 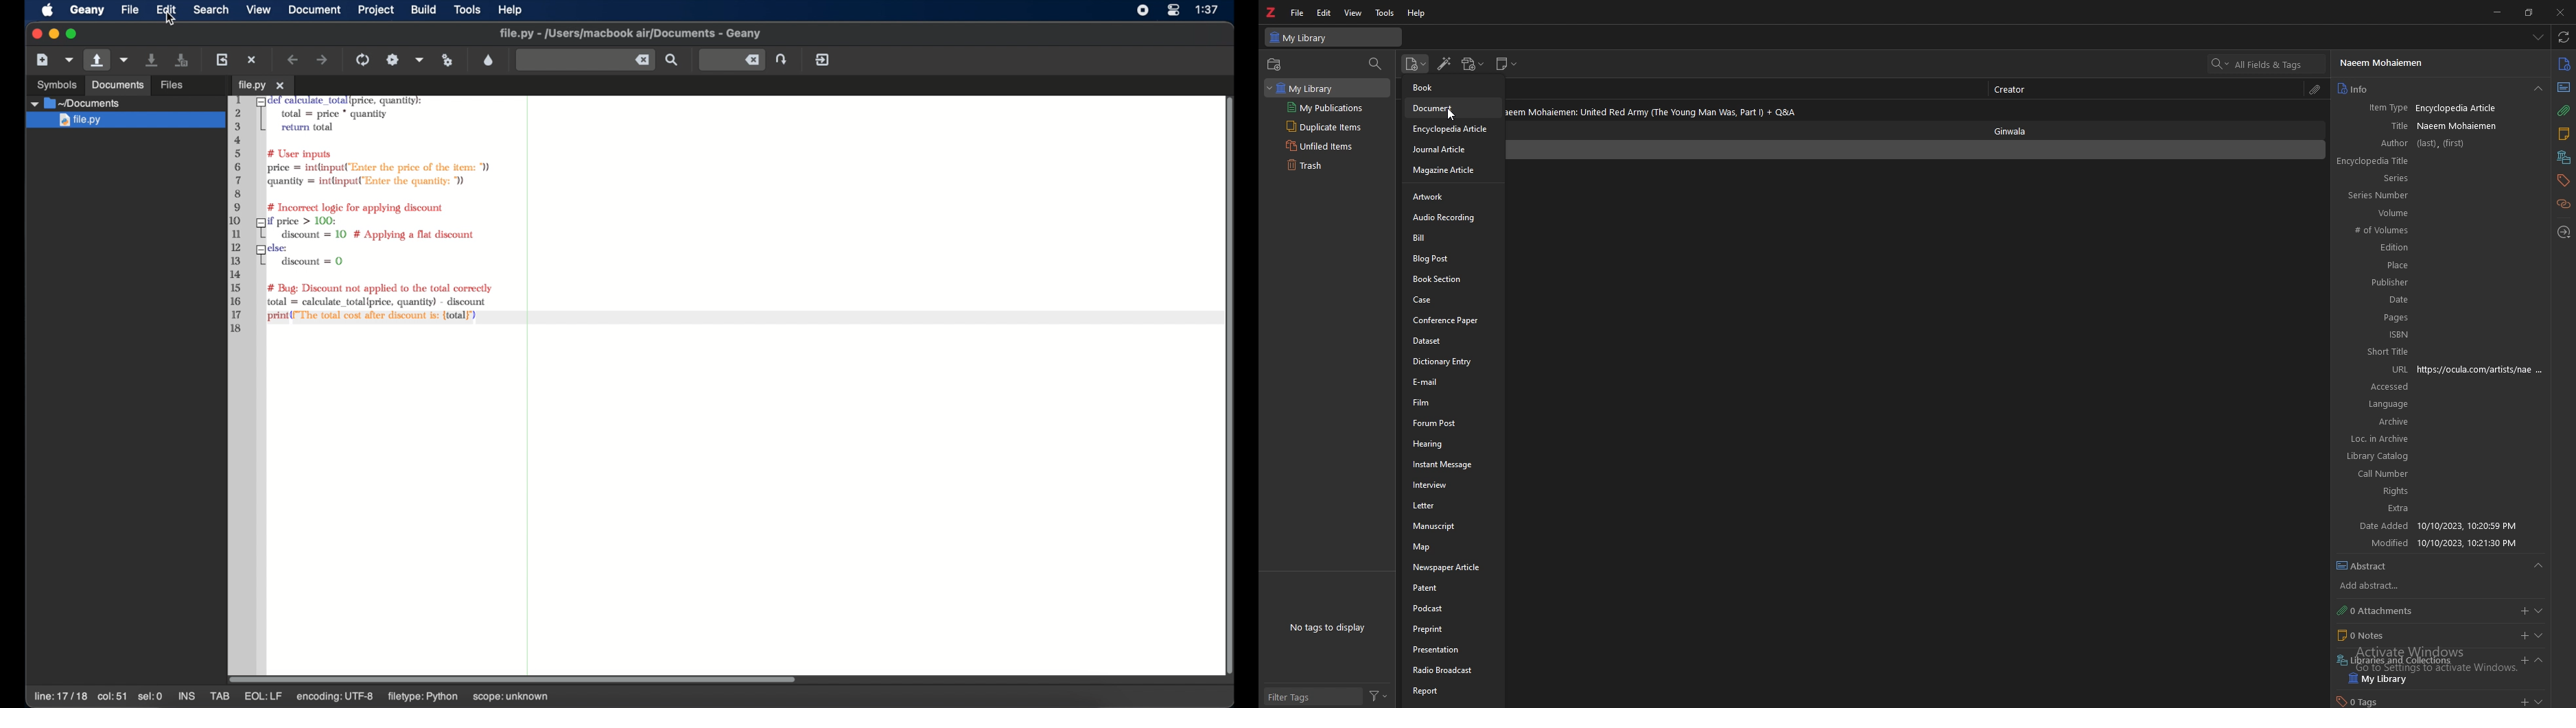 What do you see at coordinates (2376, 474) in the screenshot?
I see `call number` at bounding box center [2376, 474].